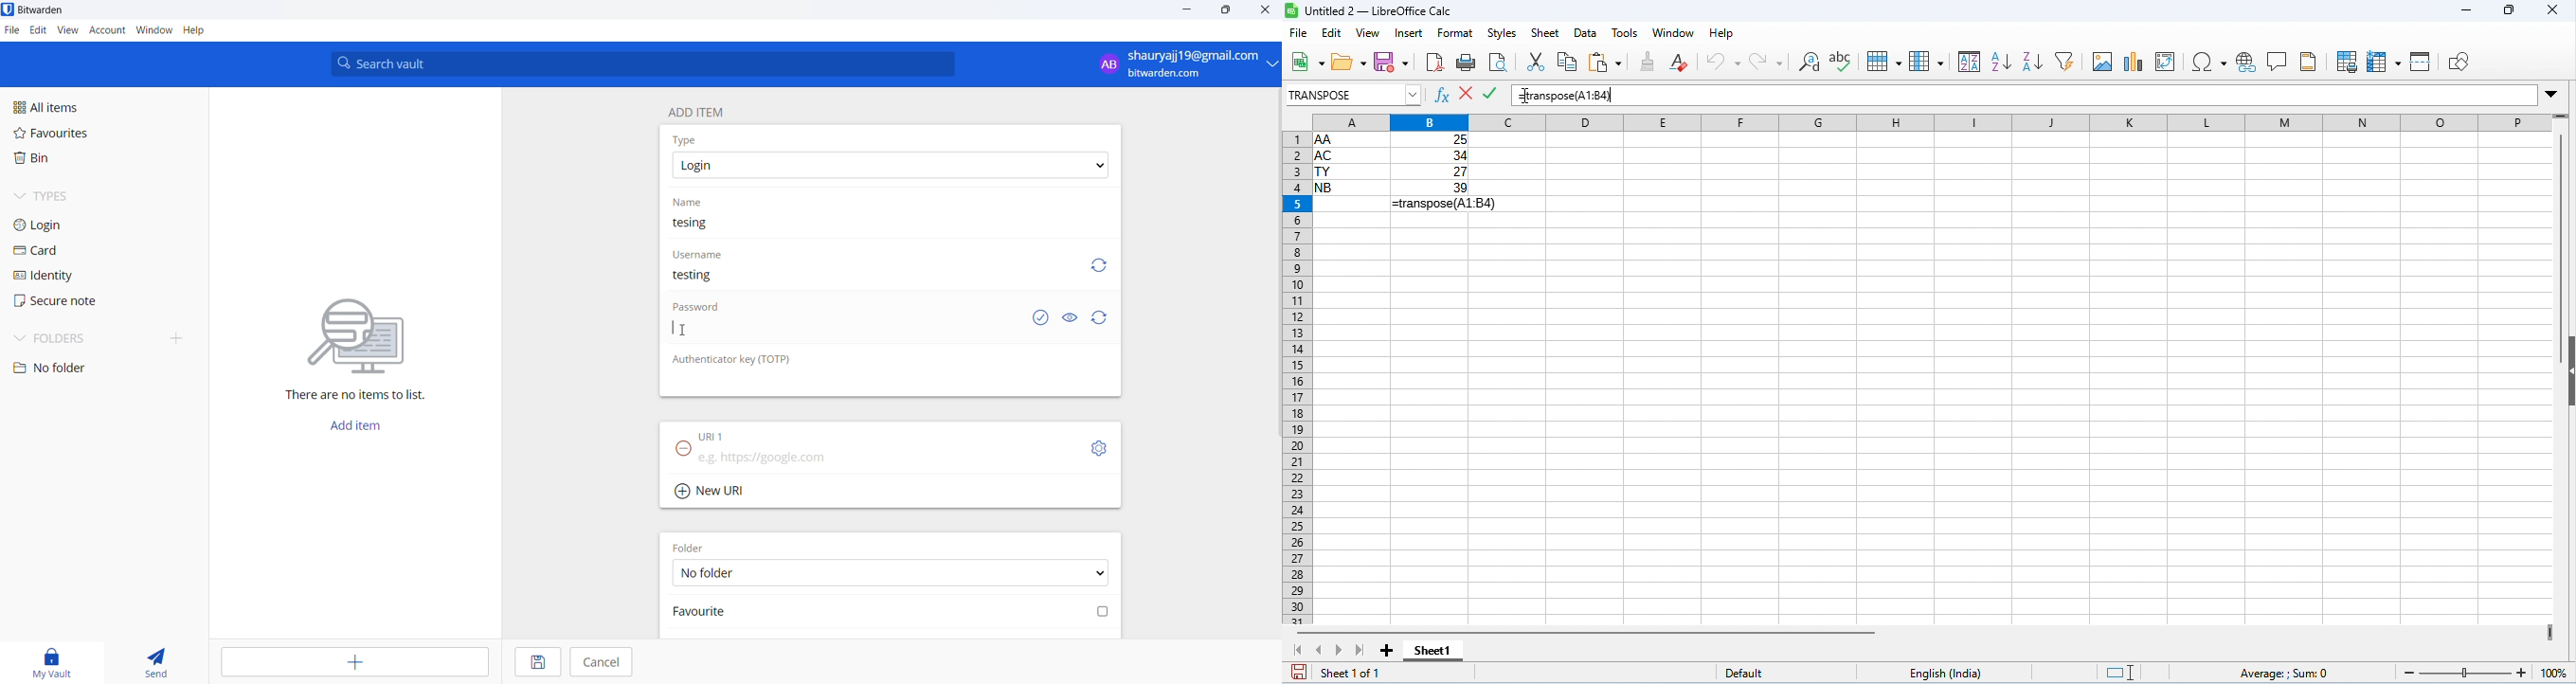 The width and height of the screenshot is (2576, 700). What do you see at coordinates (170, 337) in the screenshot?
I see `add folder` at bounding box center [170, 337].